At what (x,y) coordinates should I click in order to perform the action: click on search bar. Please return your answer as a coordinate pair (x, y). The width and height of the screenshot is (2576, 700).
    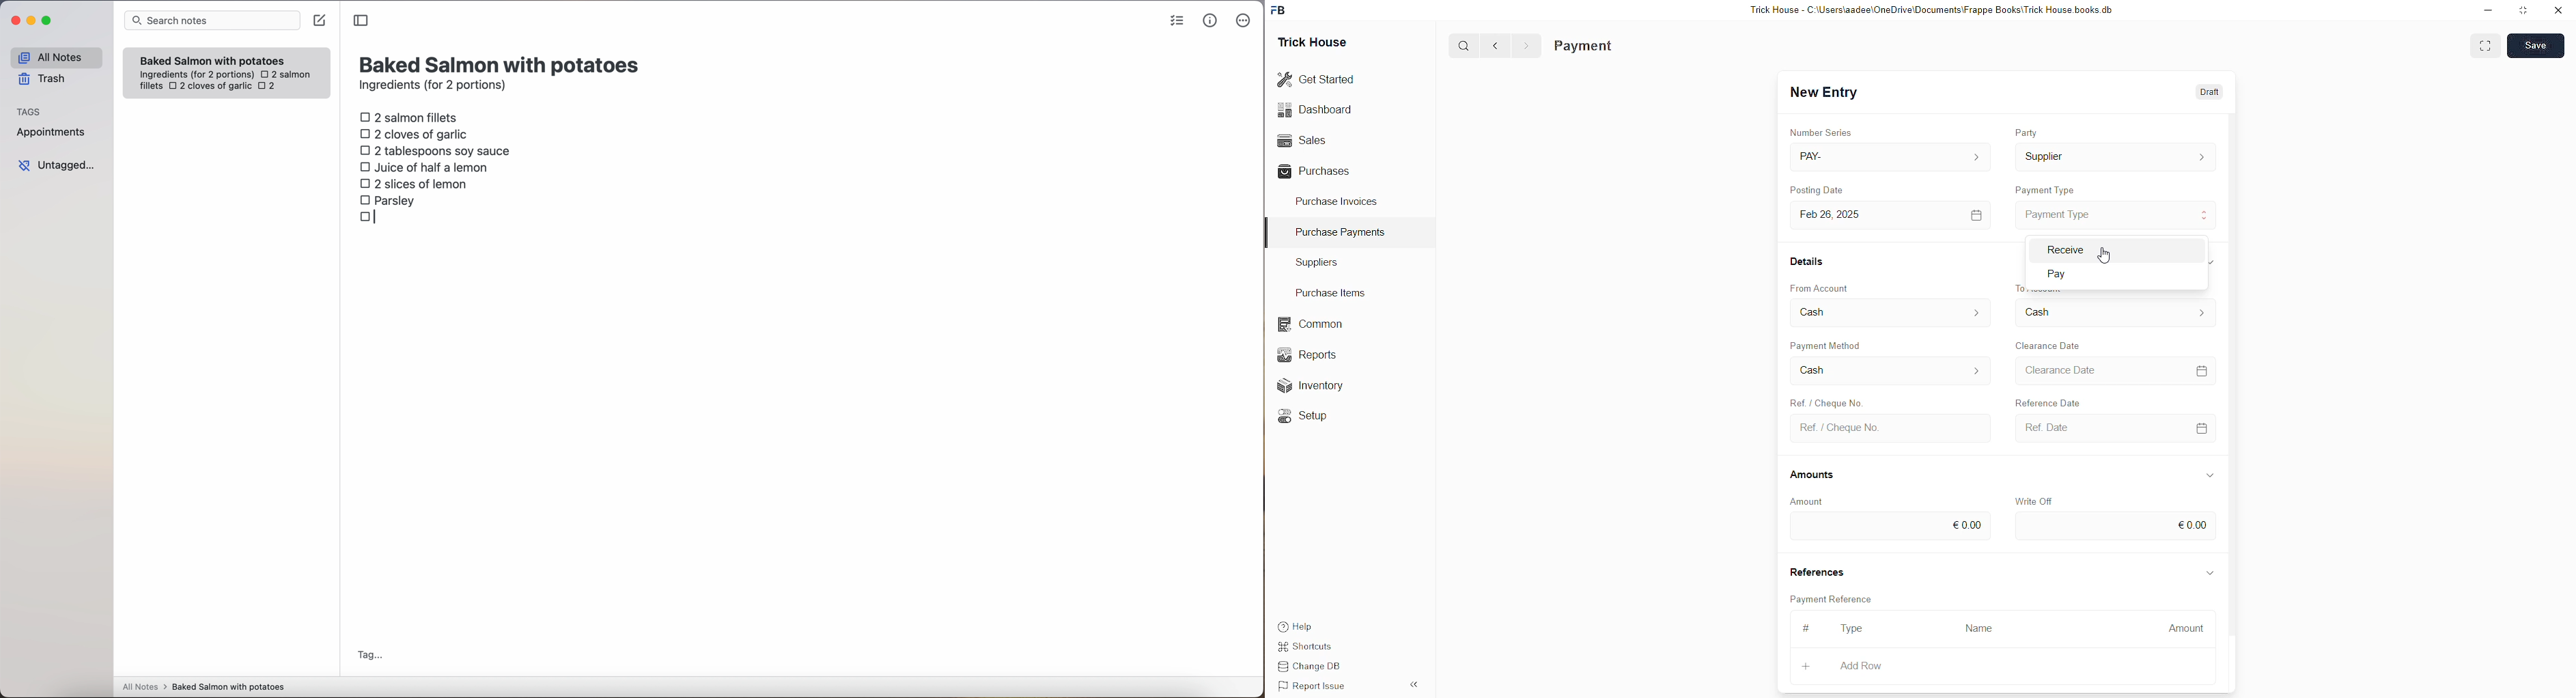
    Looking at the image, I should click on (211, 21).